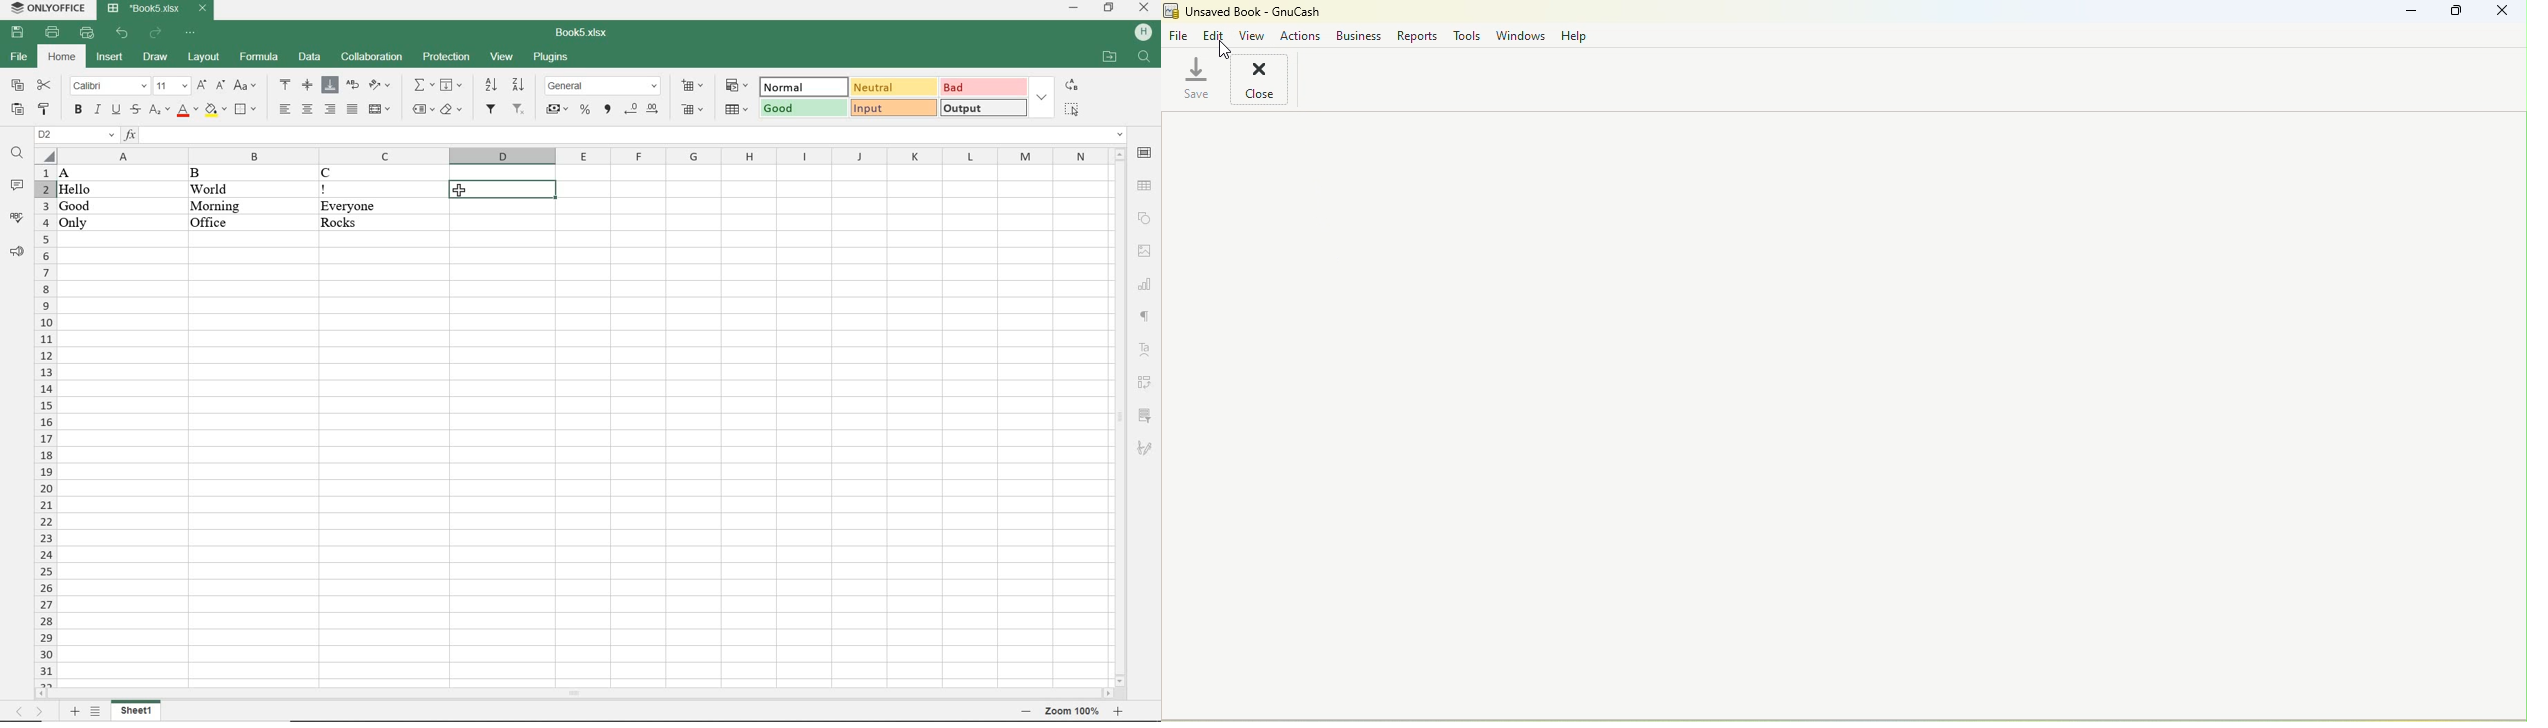  I want to click on scrollbar, so click(576, 692).